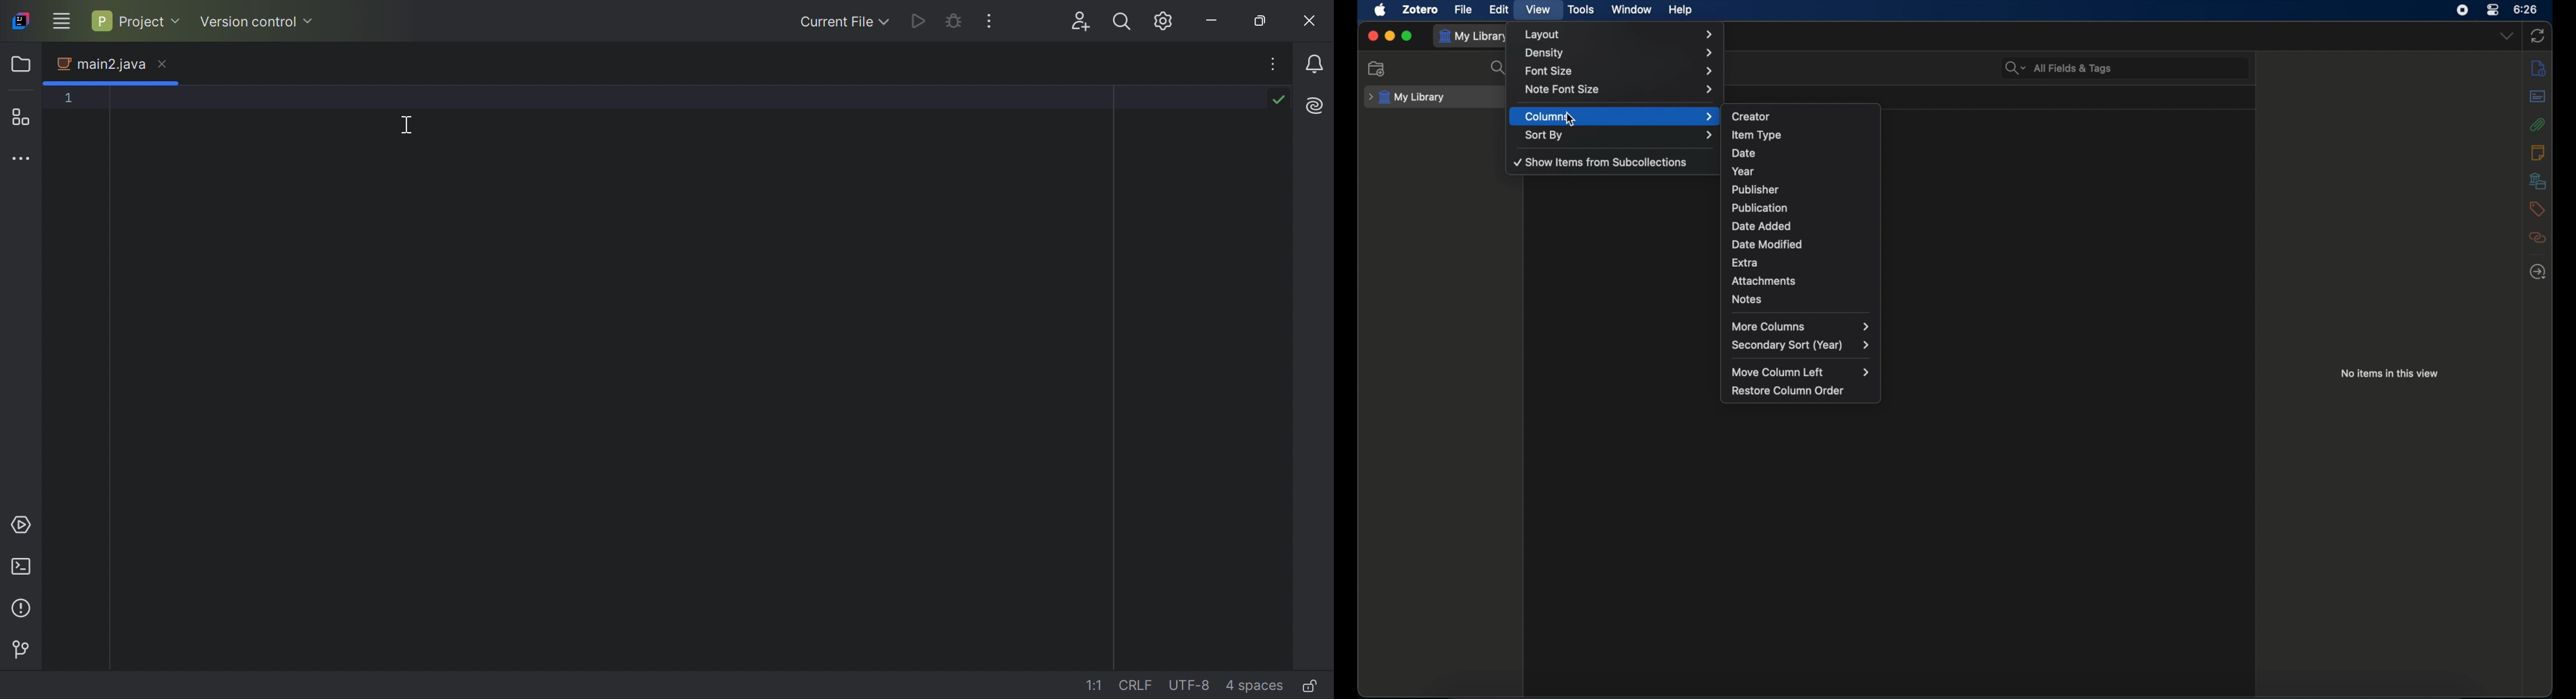  Describe the element at coordinates (1801, 244) in the screenshot. I see `date modified` at that location.